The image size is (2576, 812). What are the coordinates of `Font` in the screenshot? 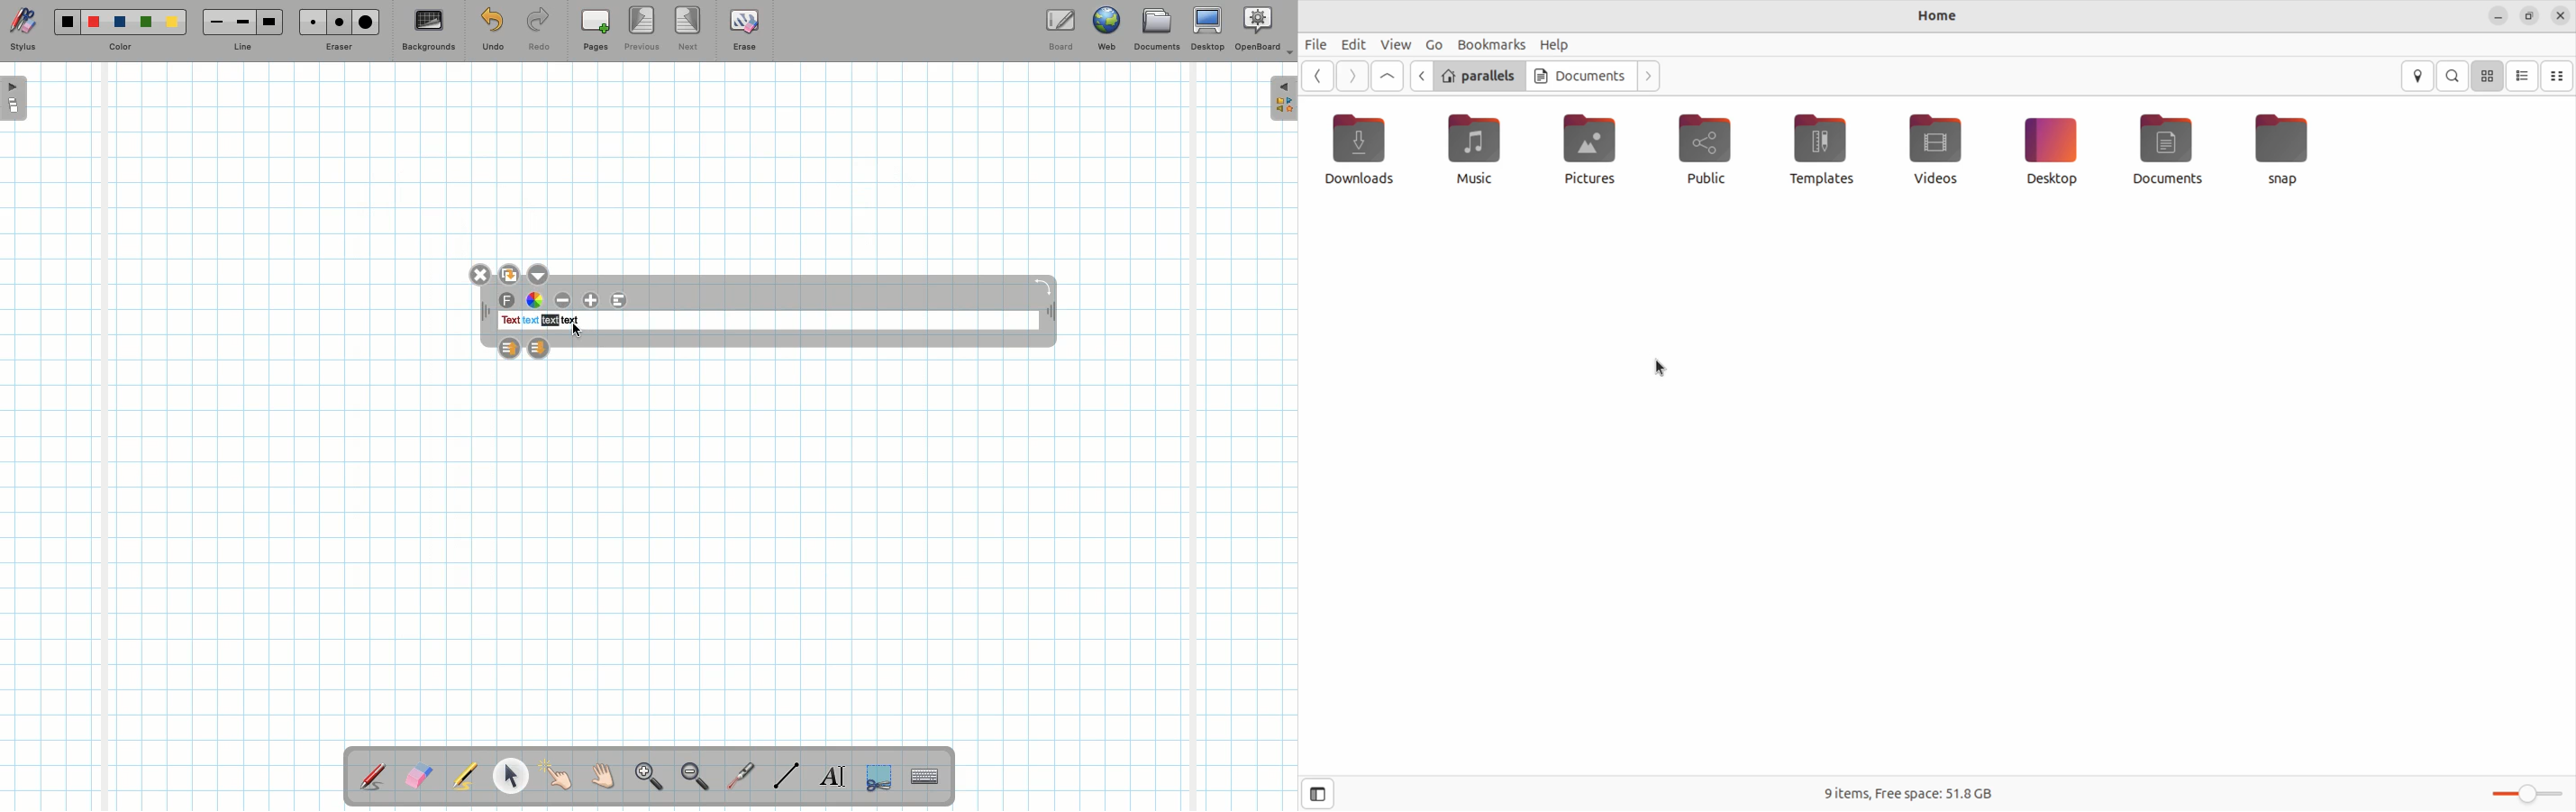 It's located at (508, 301).